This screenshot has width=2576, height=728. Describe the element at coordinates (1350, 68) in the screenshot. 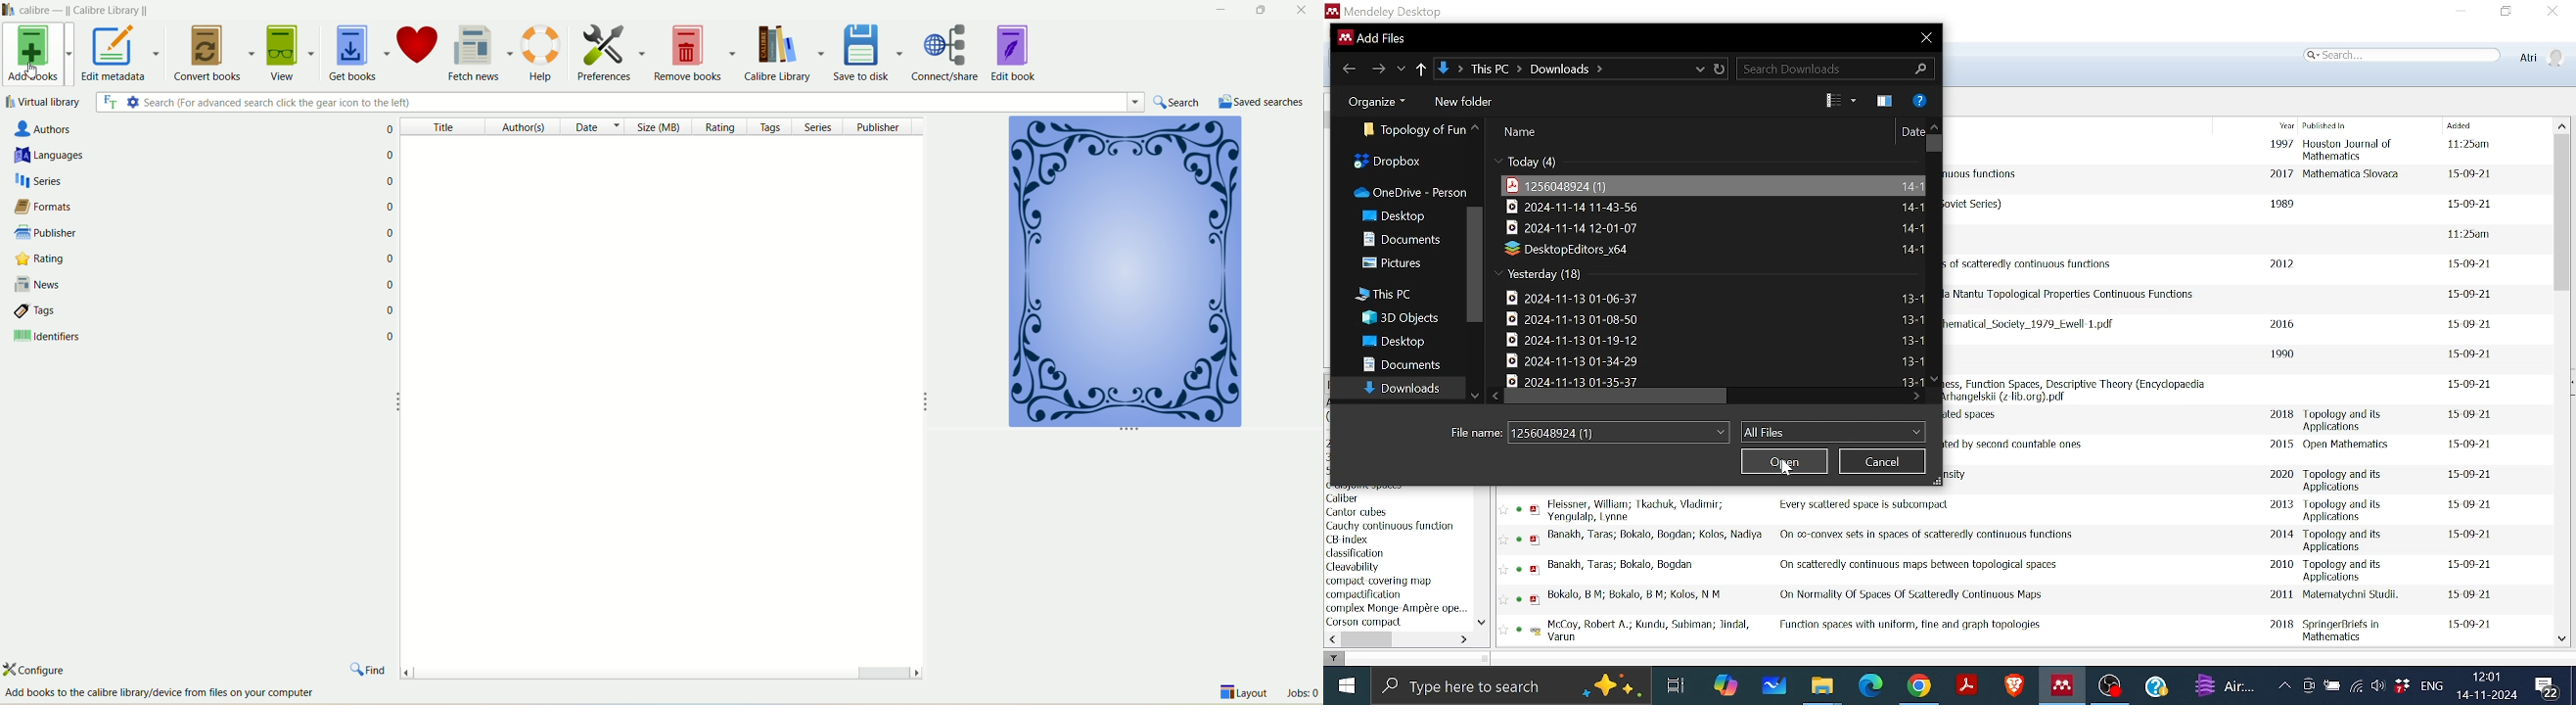

I see `Go back to previous file` at that location.